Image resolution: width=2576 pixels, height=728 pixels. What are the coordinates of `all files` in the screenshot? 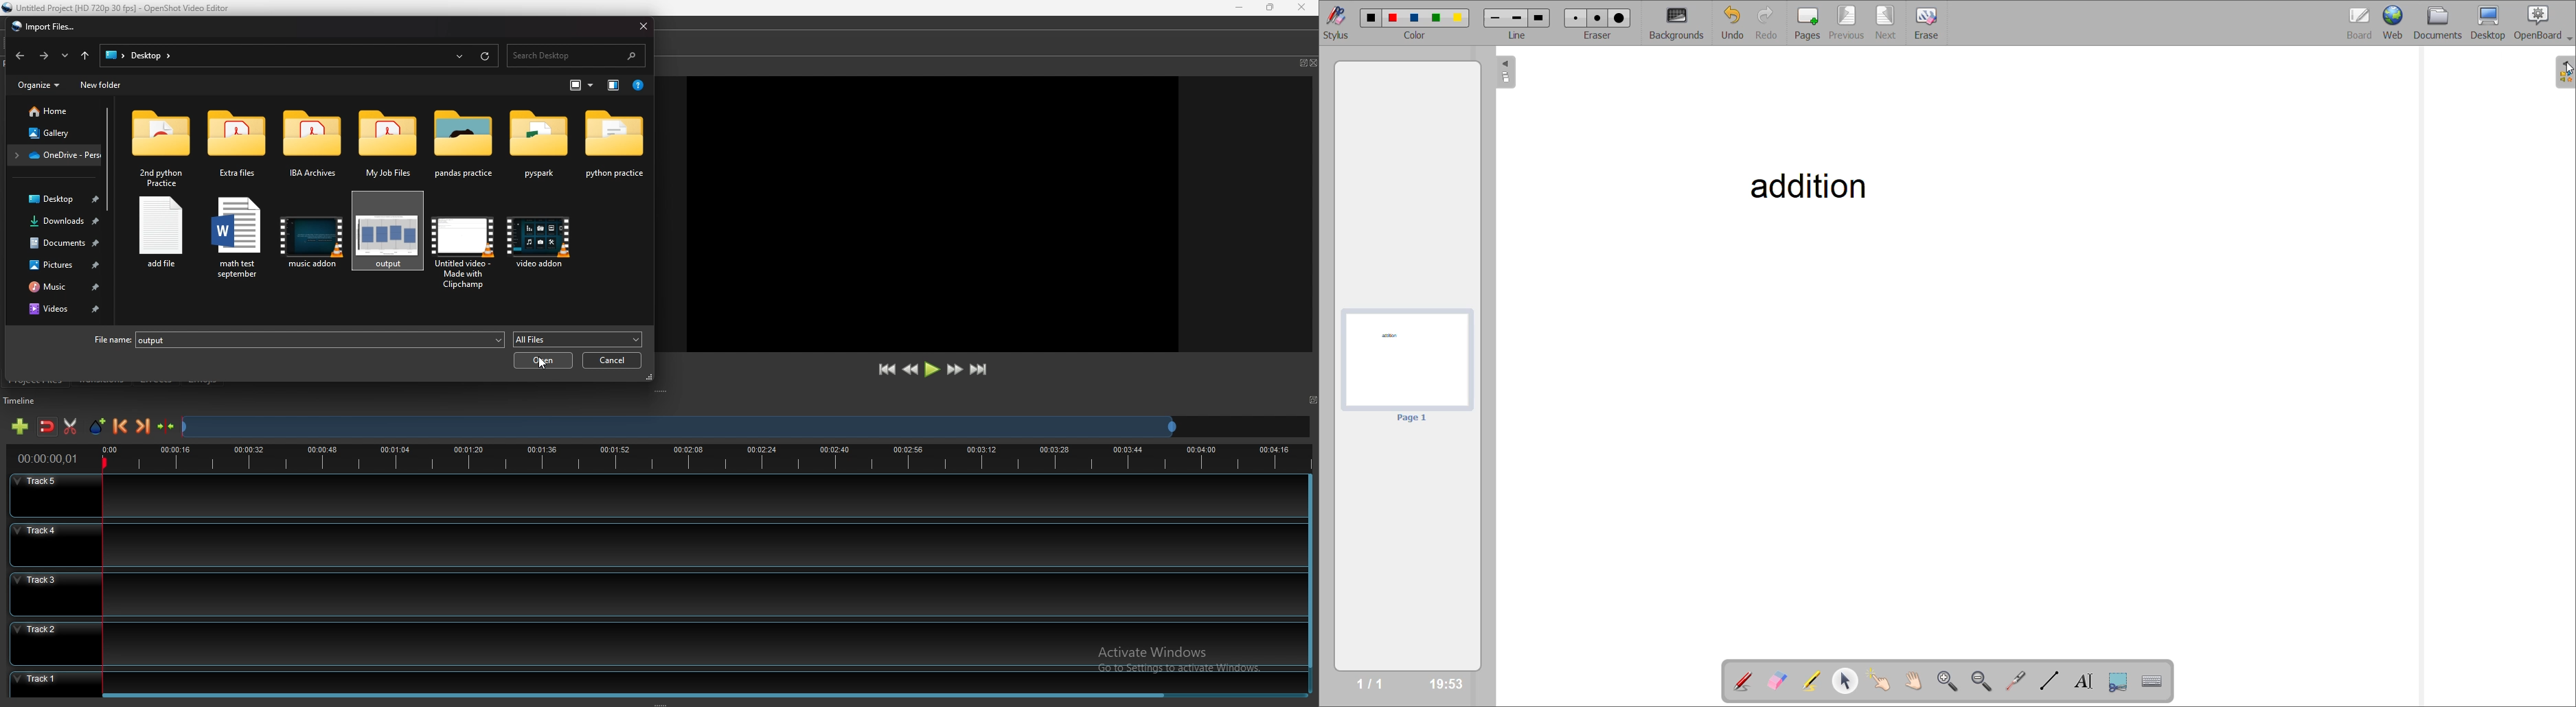 It's located at (578, 340).